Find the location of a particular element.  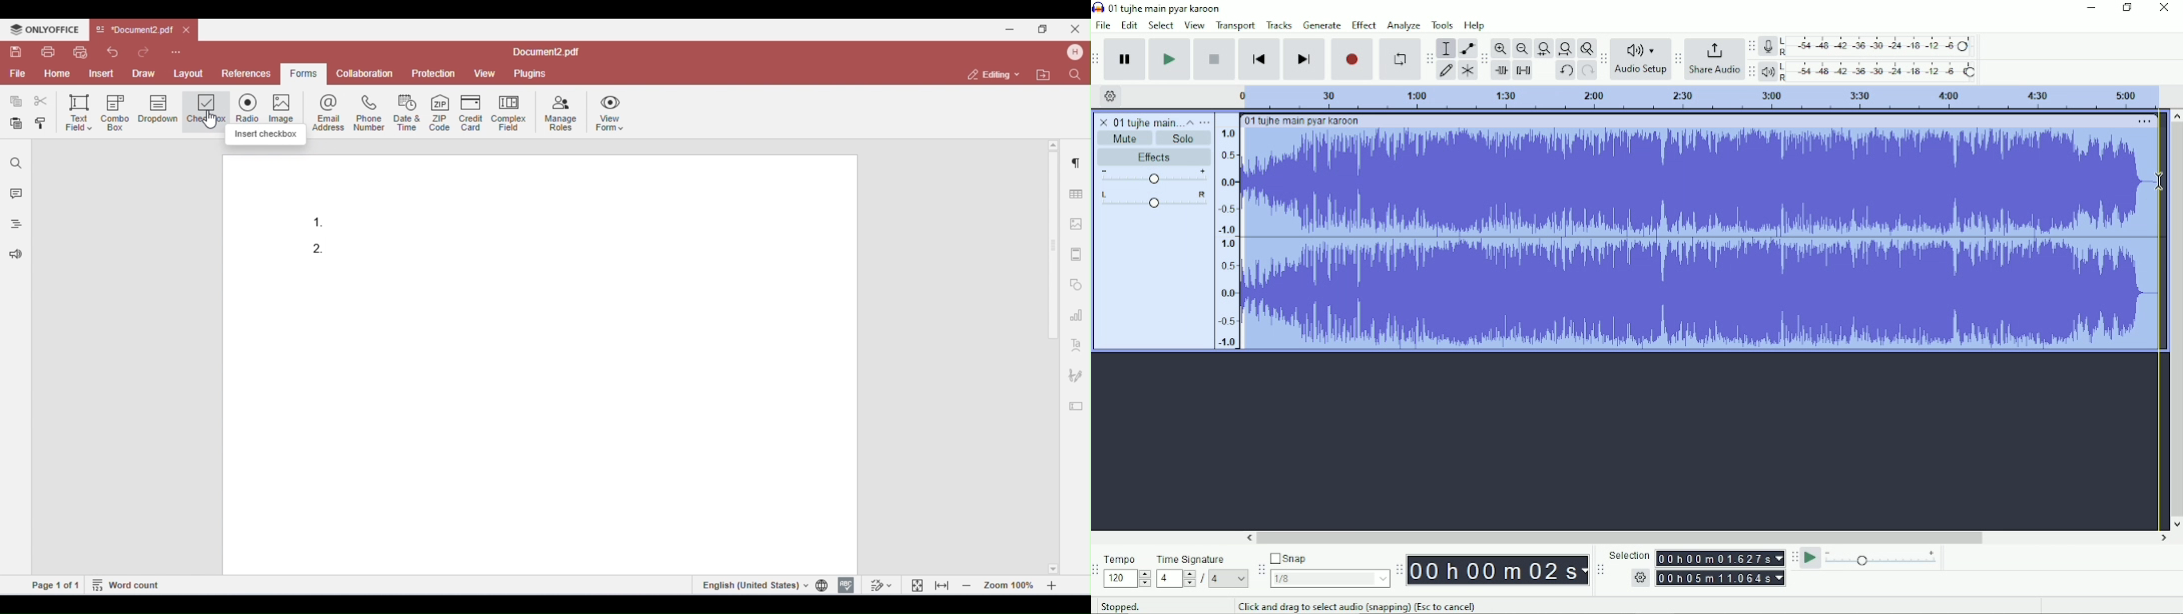

Audacity share audio toolbar is located at coordinates (1678, 58).